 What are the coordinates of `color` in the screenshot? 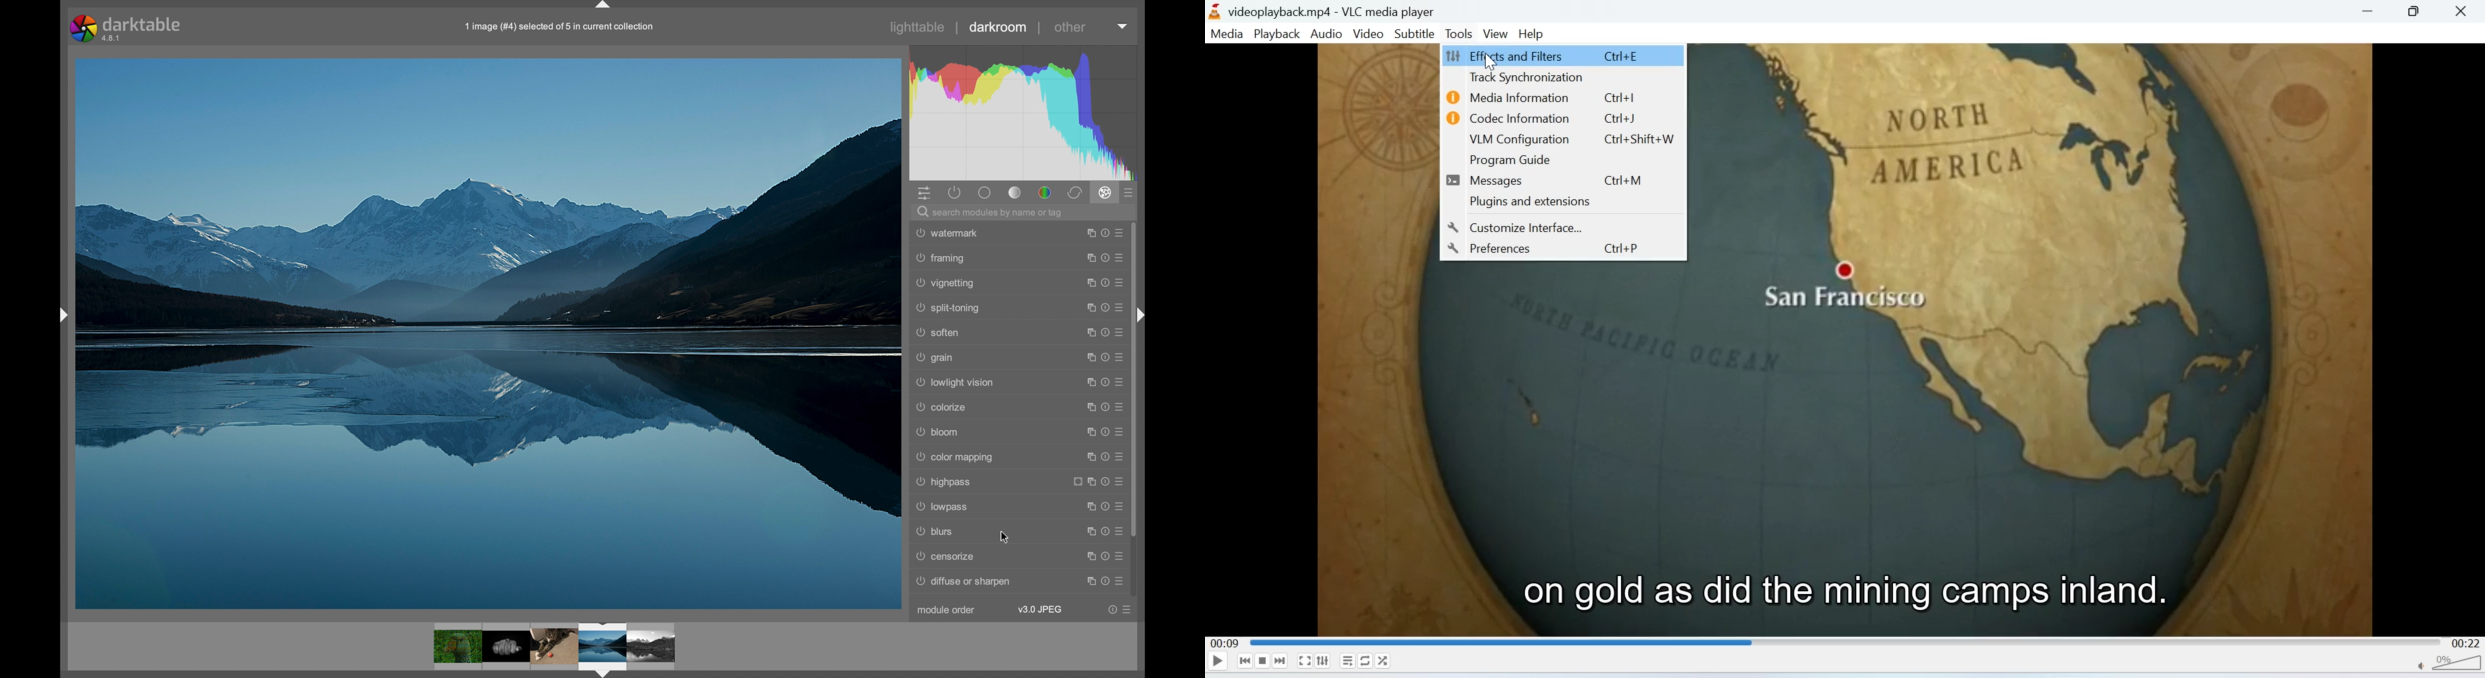 It's located at (1044, 192).